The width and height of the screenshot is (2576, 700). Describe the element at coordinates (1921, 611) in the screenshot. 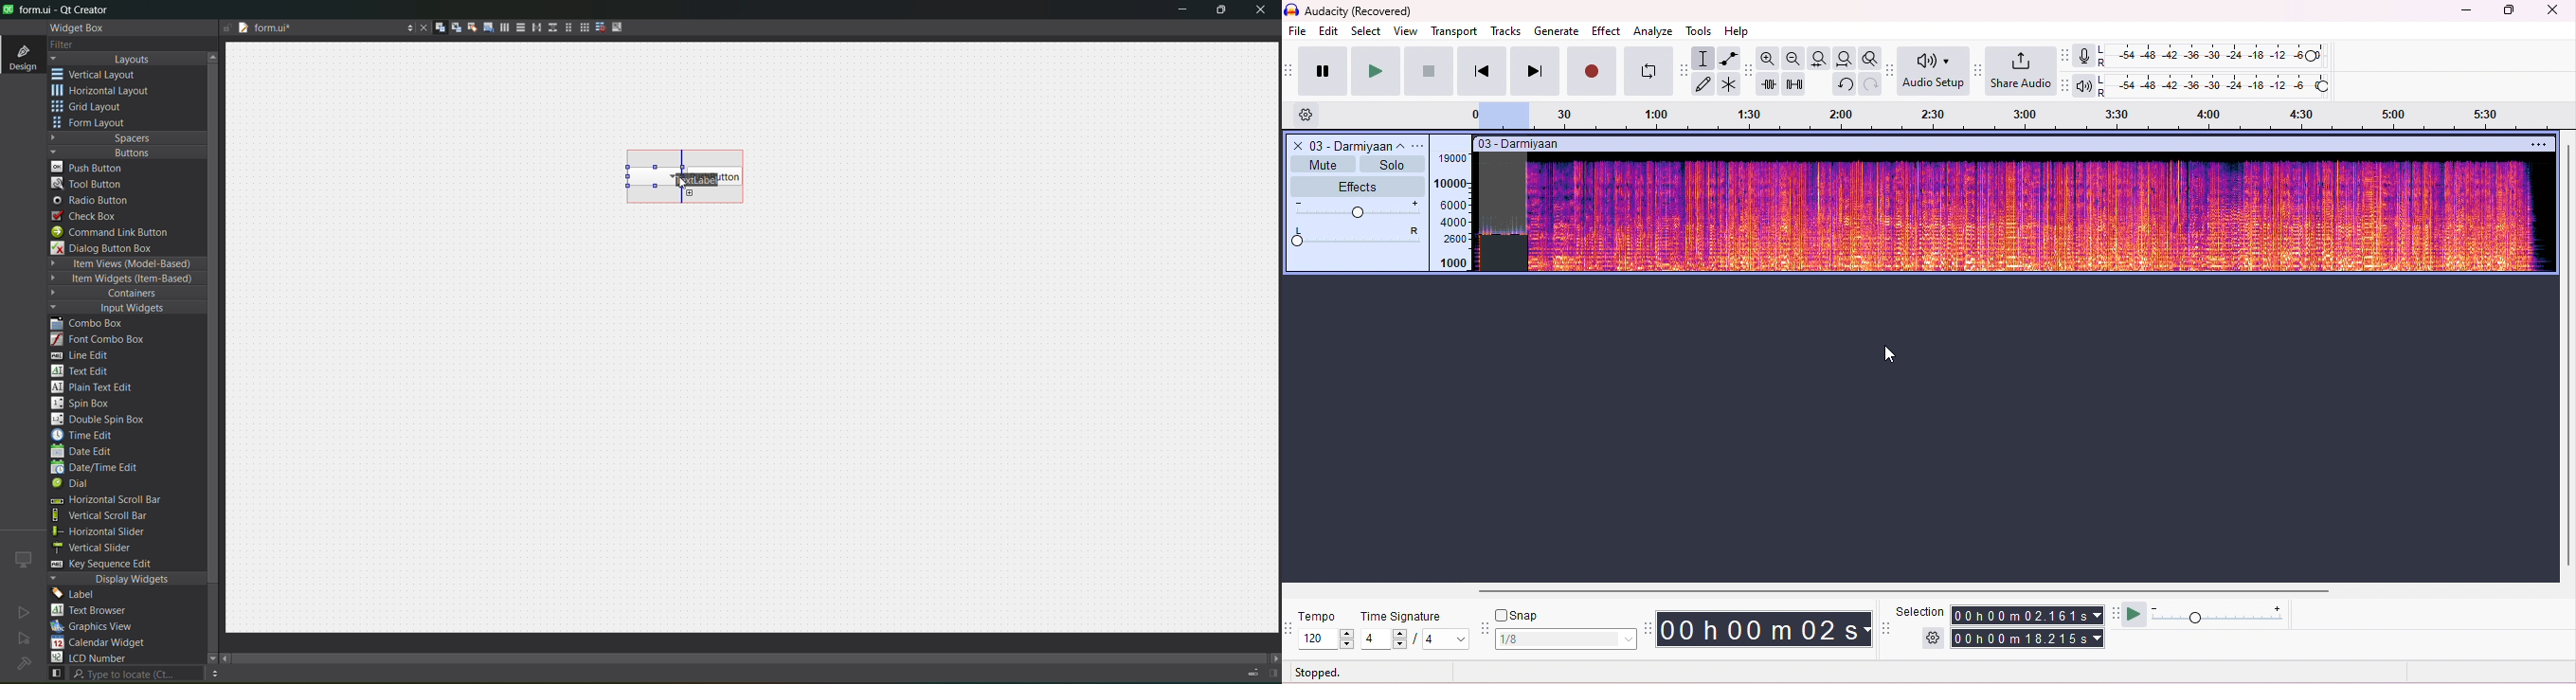

I see `selection` at that location.